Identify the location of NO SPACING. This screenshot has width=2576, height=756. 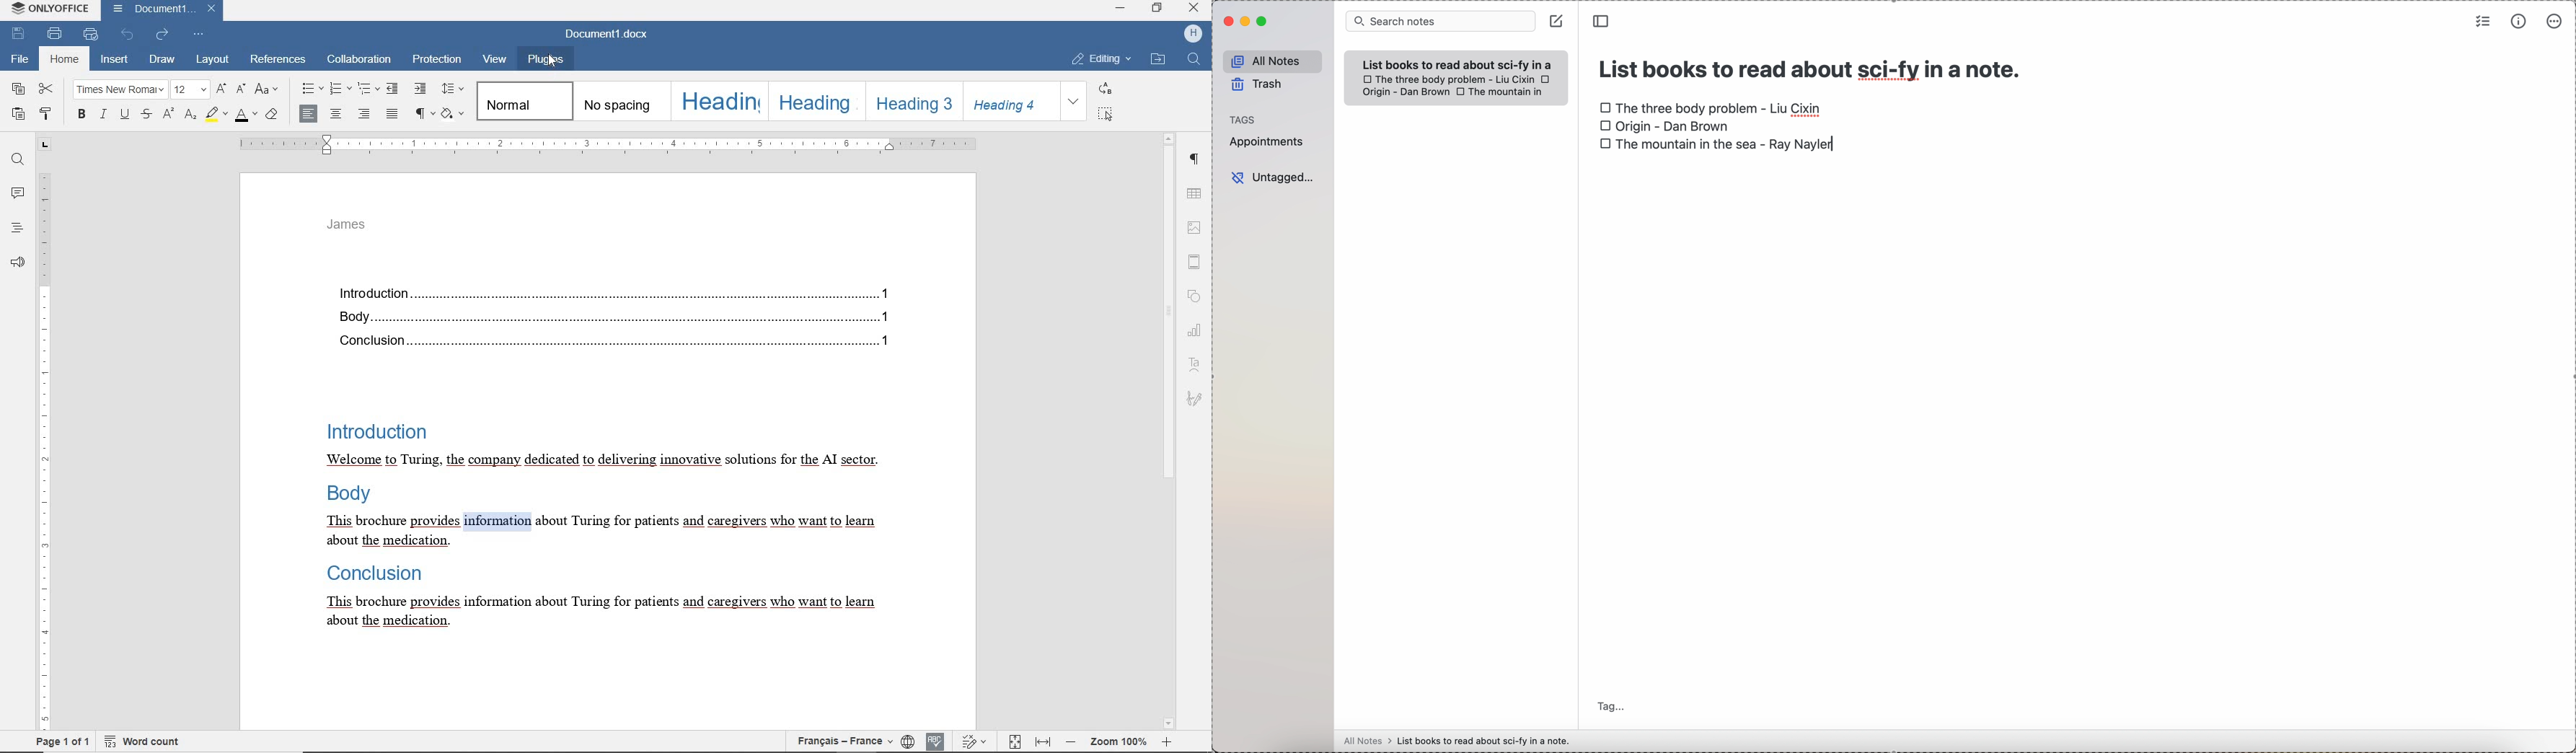
(619, 100).